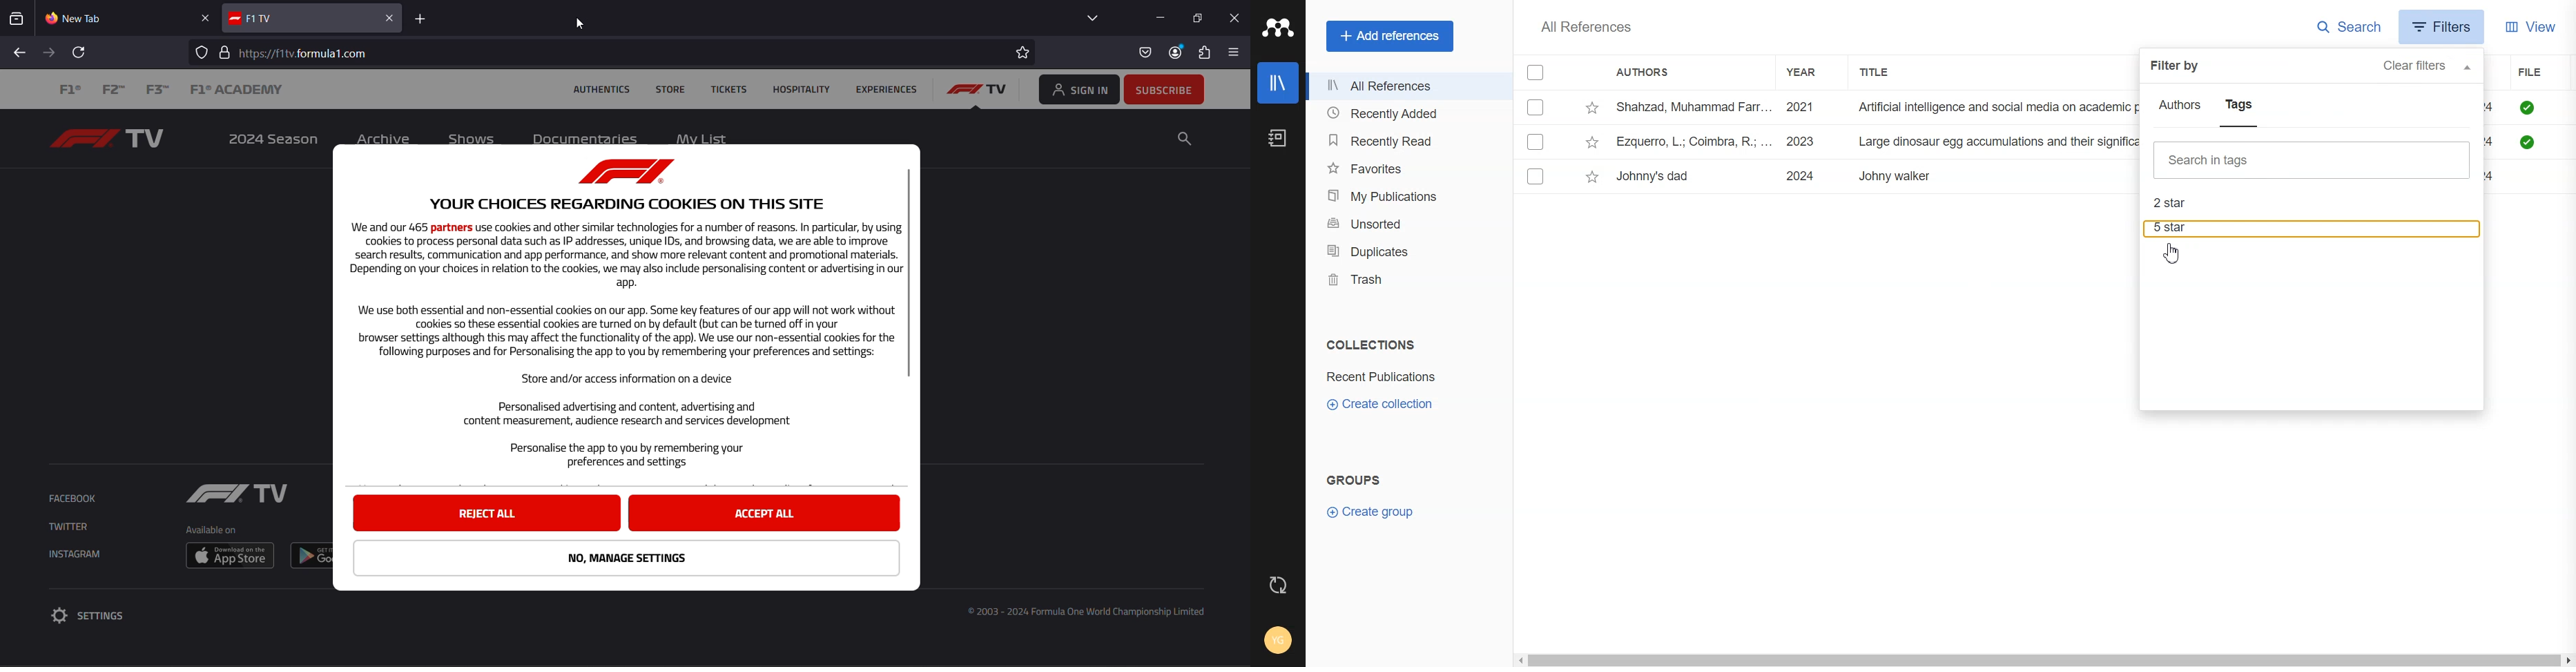 Image resolution: width=2576 pixels, height=672 pixels. I want to click on close tab, so click(205, 17).